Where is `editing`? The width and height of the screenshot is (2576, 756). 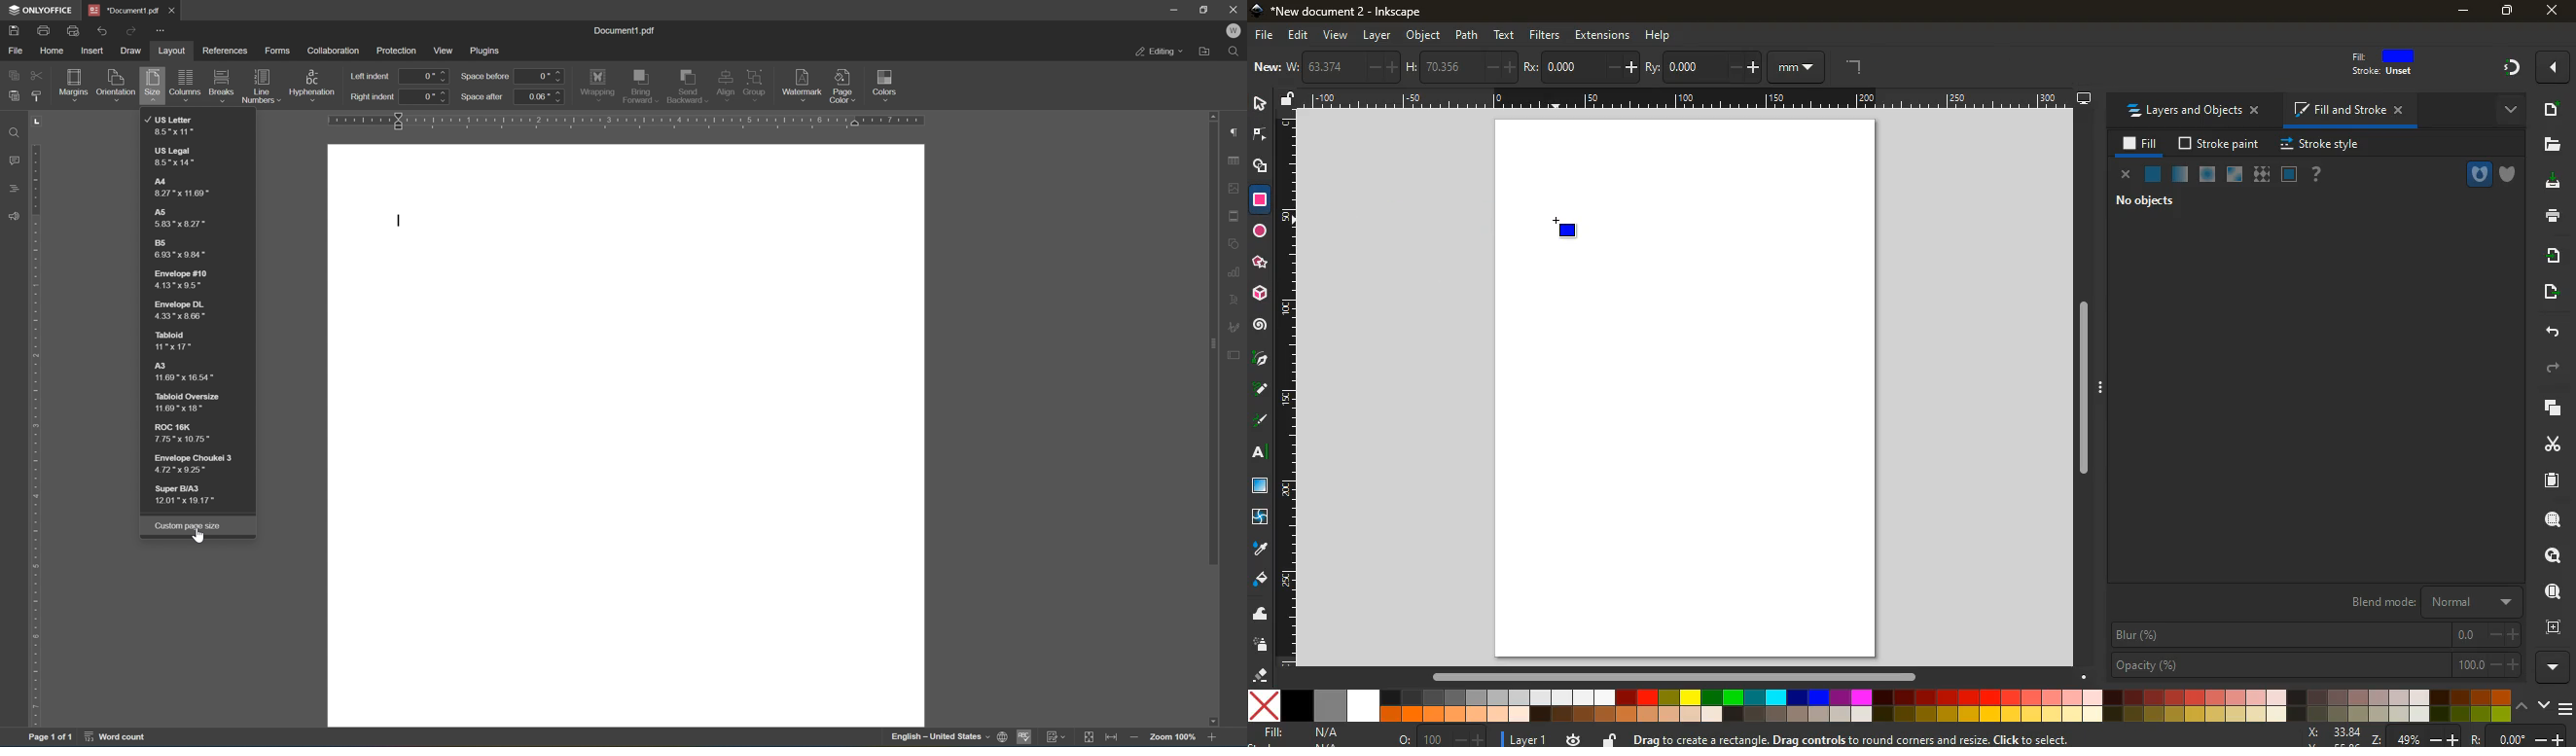 editing is located at coordinates (1159, 52).